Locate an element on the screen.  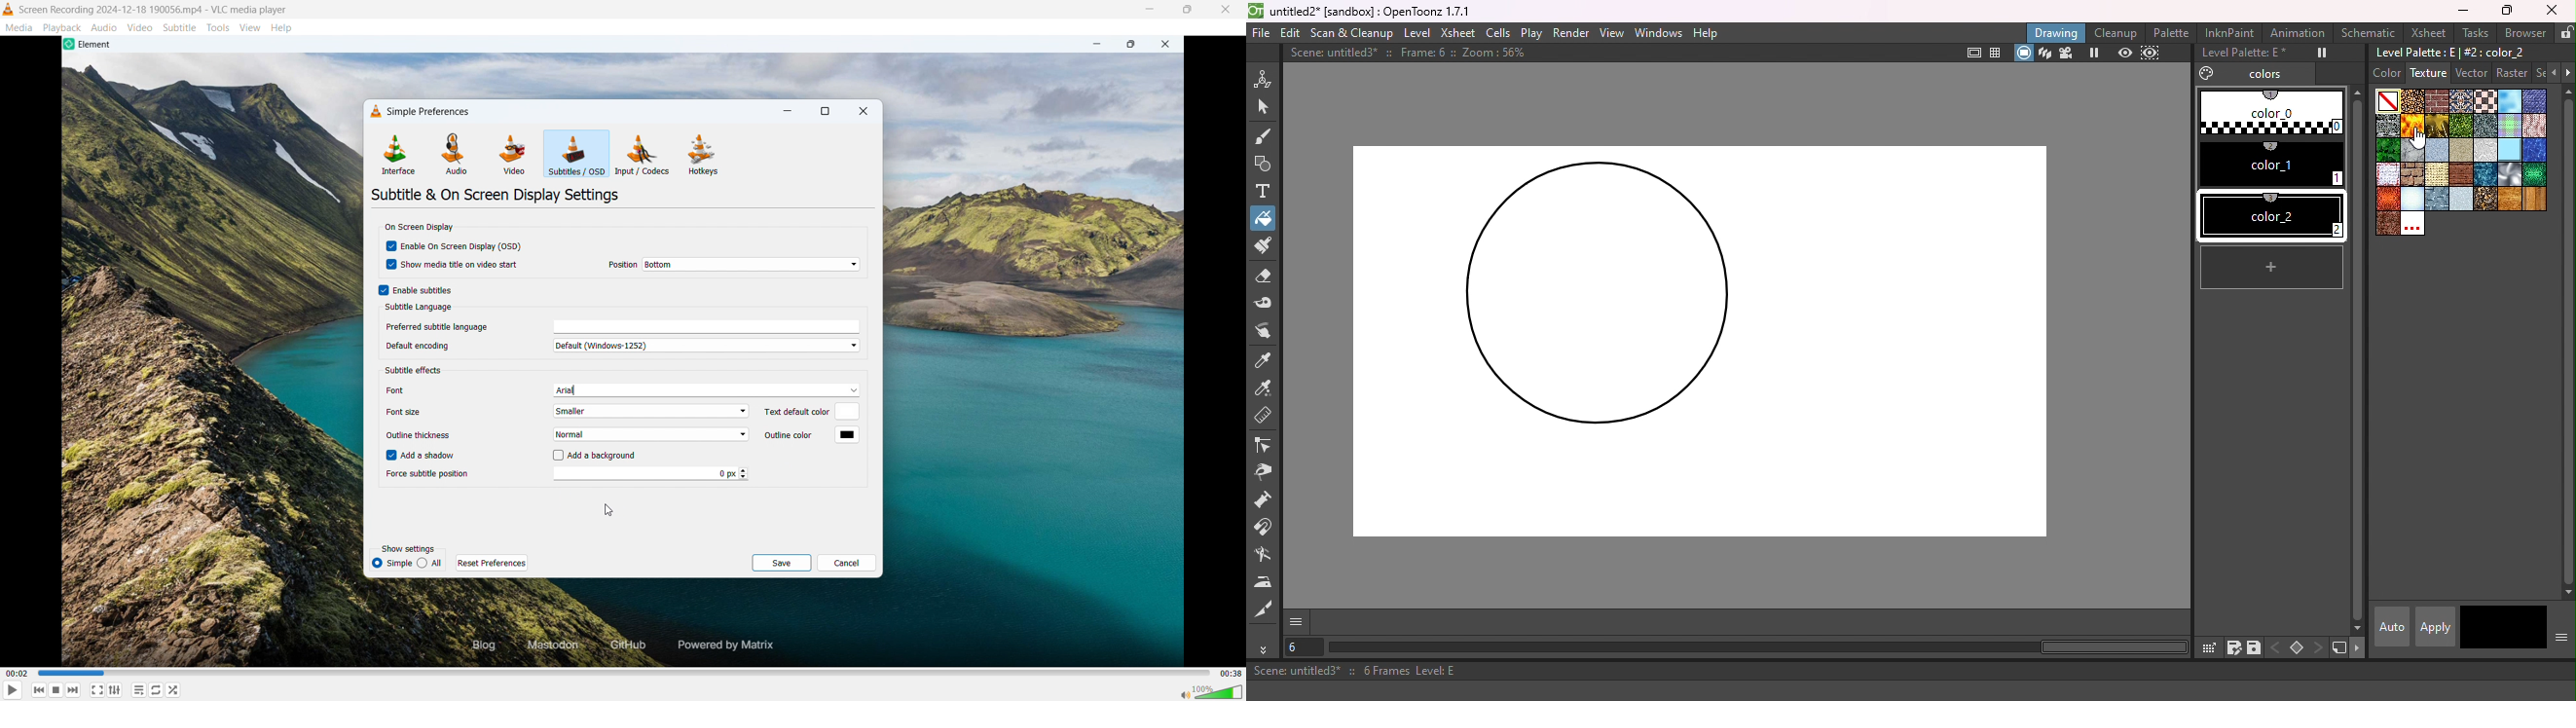
cancel is located at coordinates (848, 563).